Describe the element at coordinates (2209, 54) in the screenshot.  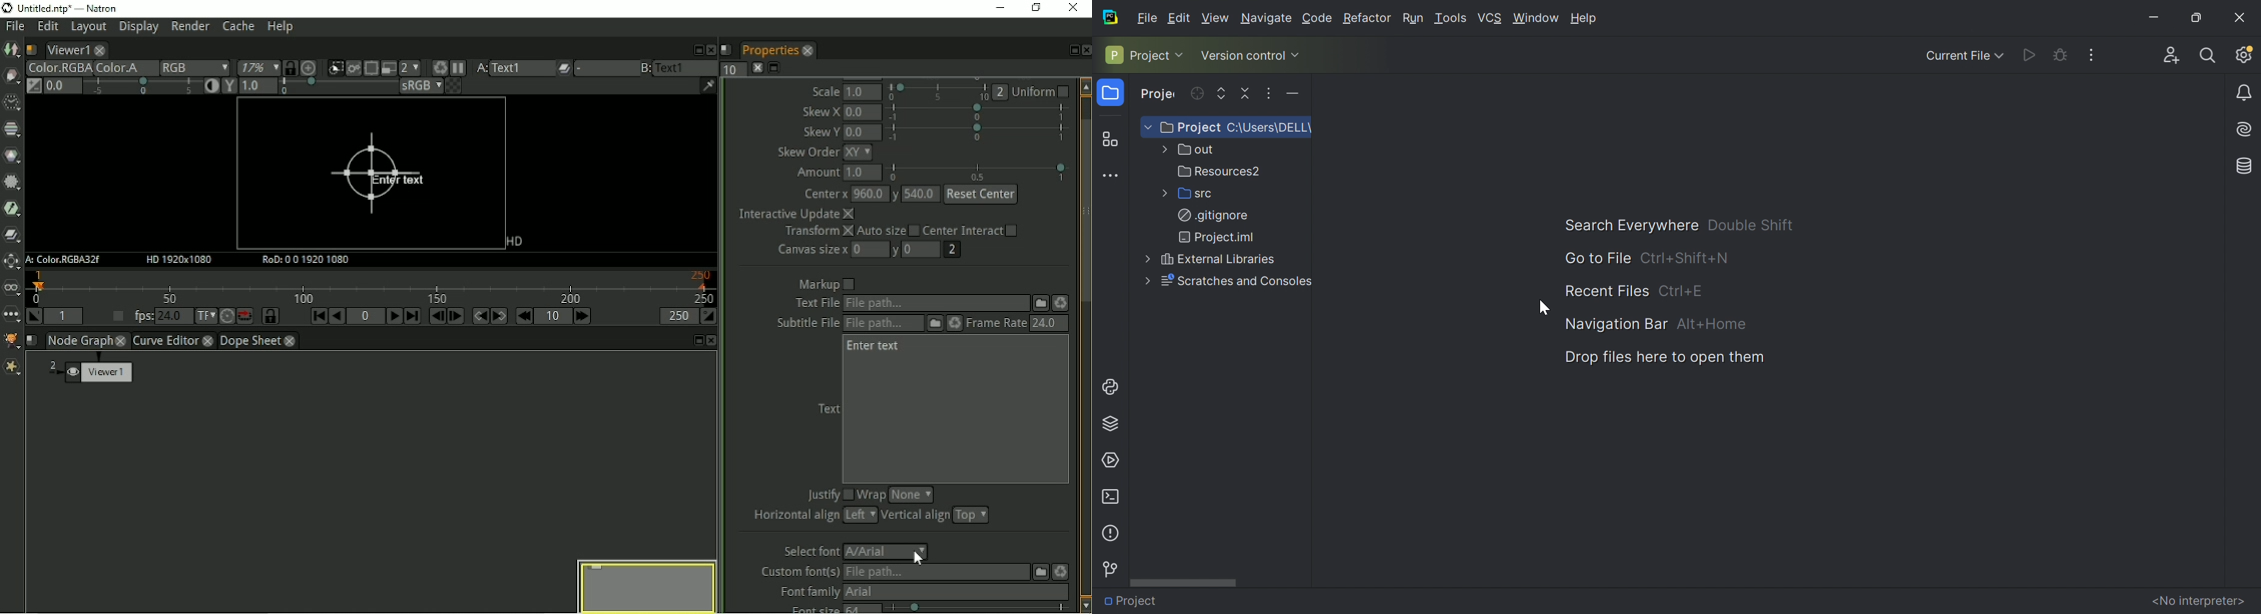
I see `Search Everywhere` at that location.